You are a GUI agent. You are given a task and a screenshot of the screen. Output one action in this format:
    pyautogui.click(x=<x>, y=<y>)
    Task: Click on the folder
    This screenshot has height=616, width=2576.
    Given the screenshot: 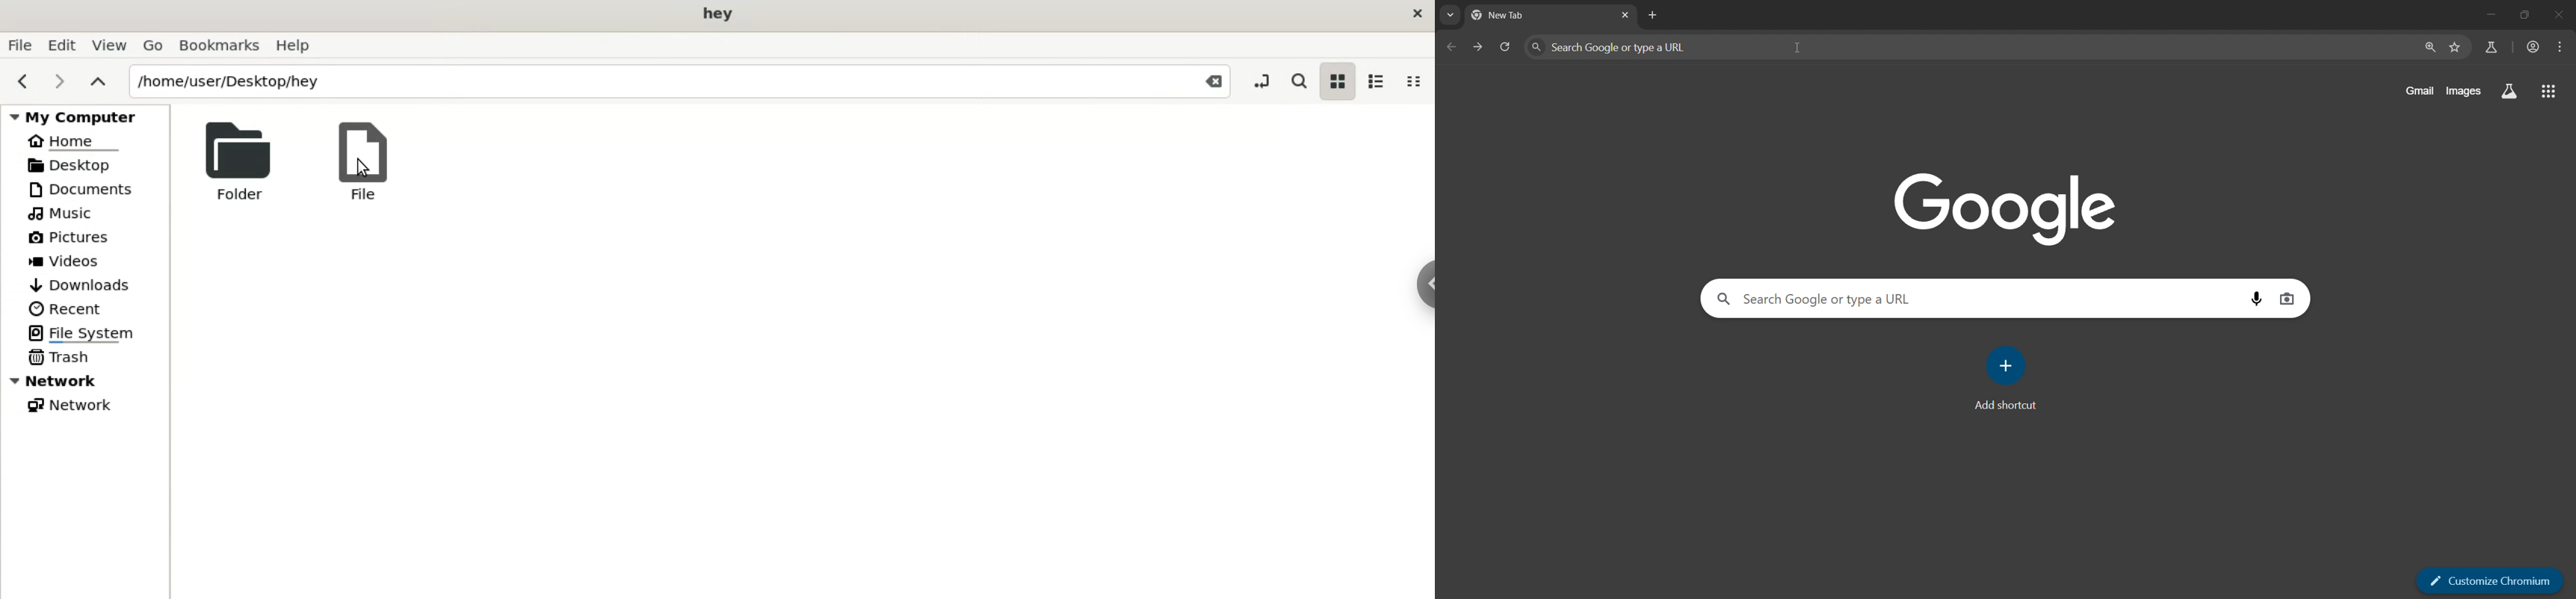 What is the action you would take?
    pyautogui.click(x=231, y=161)
    